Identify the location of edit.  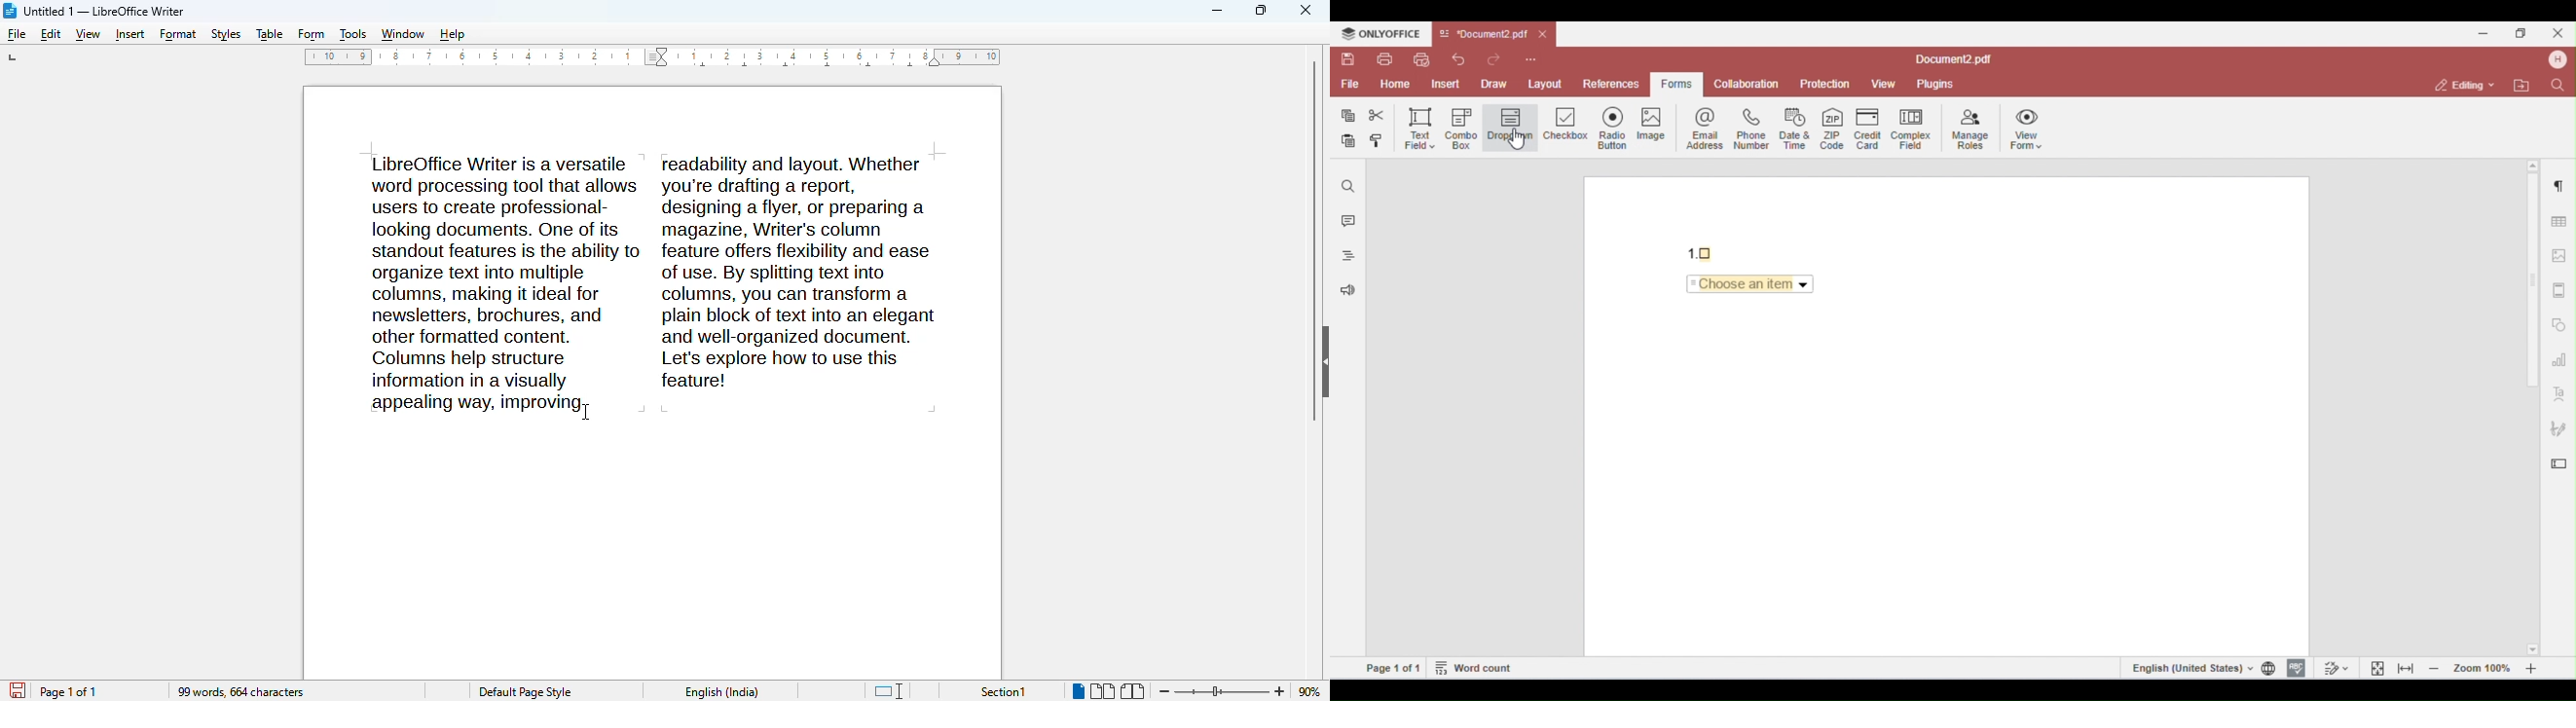
(51, 34).